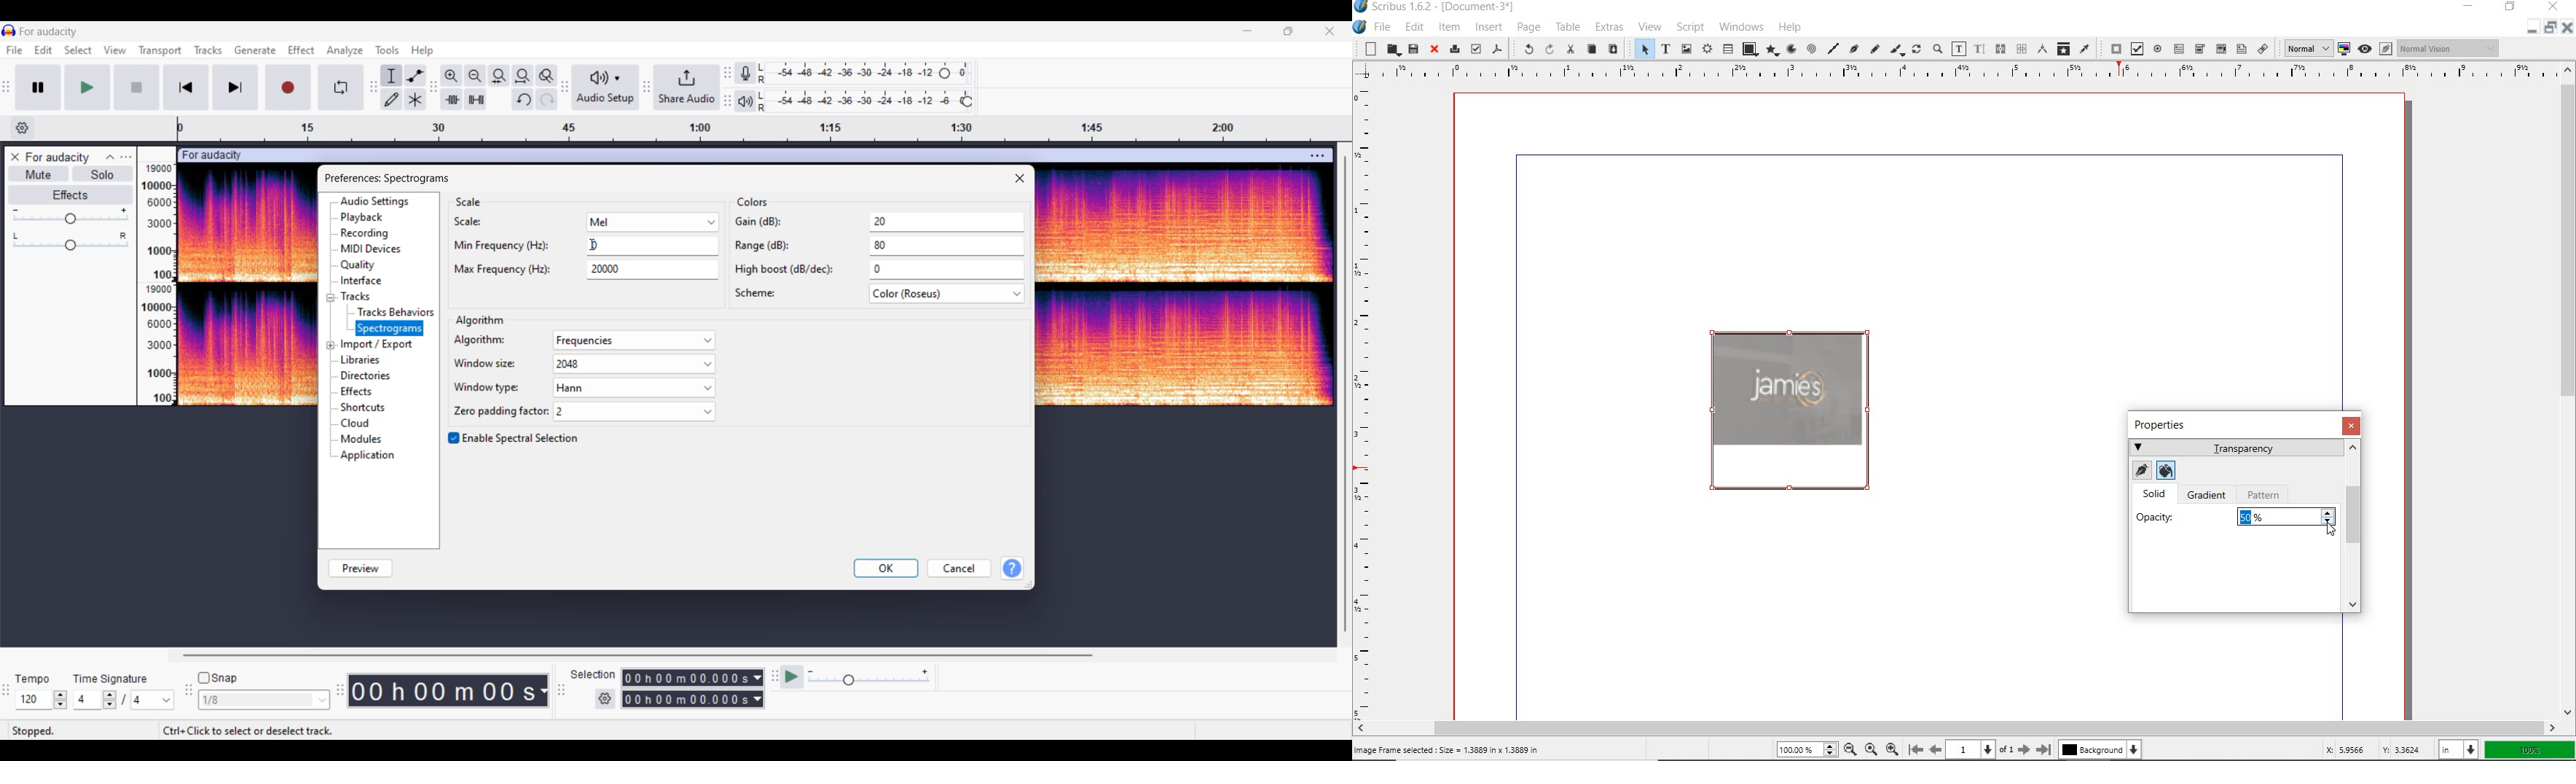  I want to click on TRANSPARENCY, so click(2235, 448).